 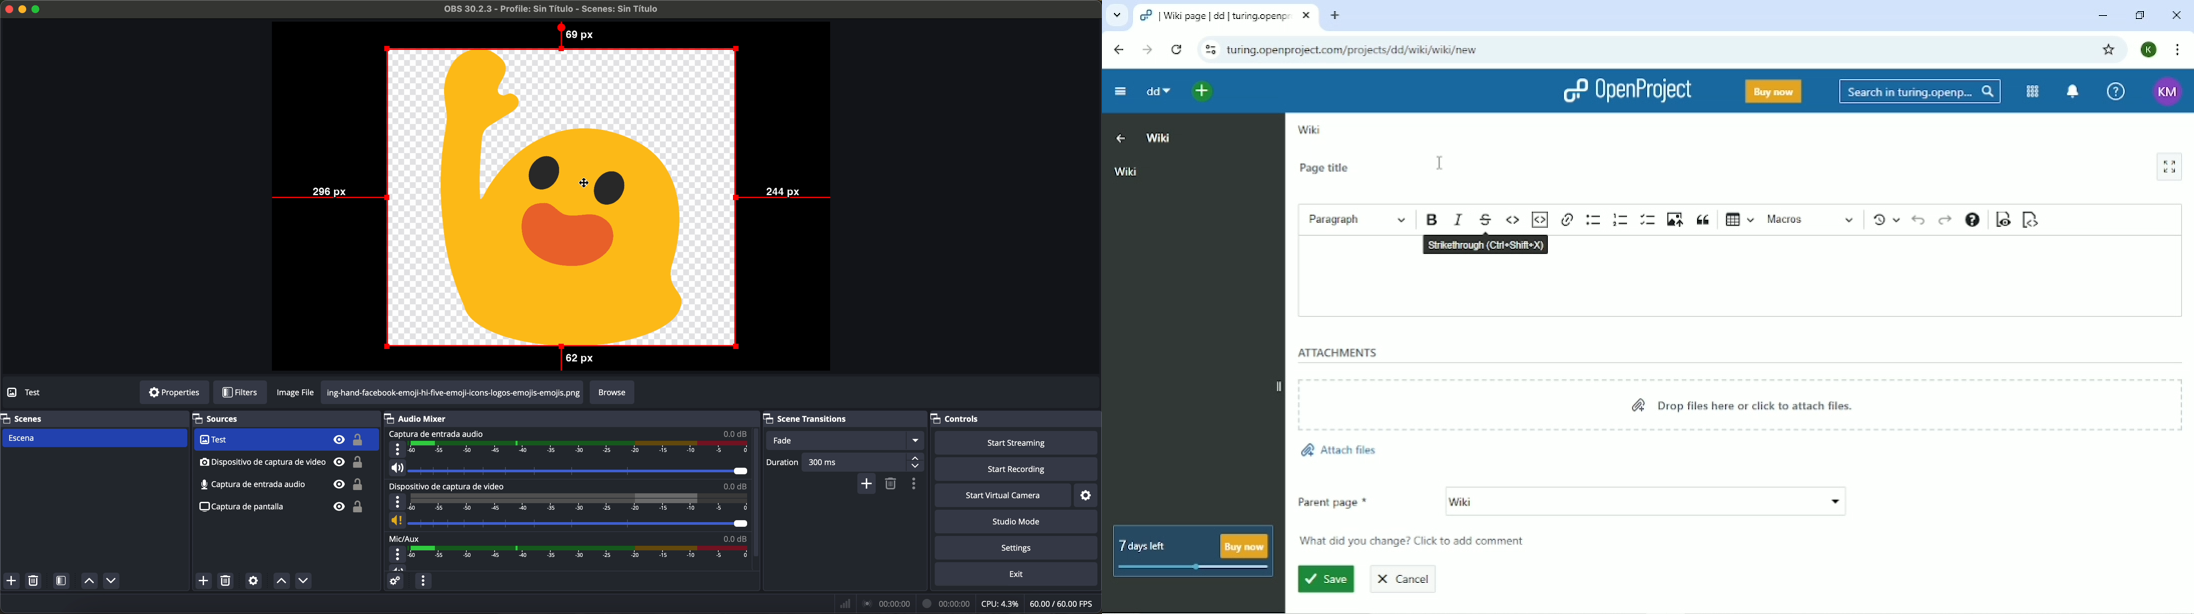 What do you see at coordinates (62, 582) in the screenshot?
I see `open scene filters` at bounding box center [62, 582].